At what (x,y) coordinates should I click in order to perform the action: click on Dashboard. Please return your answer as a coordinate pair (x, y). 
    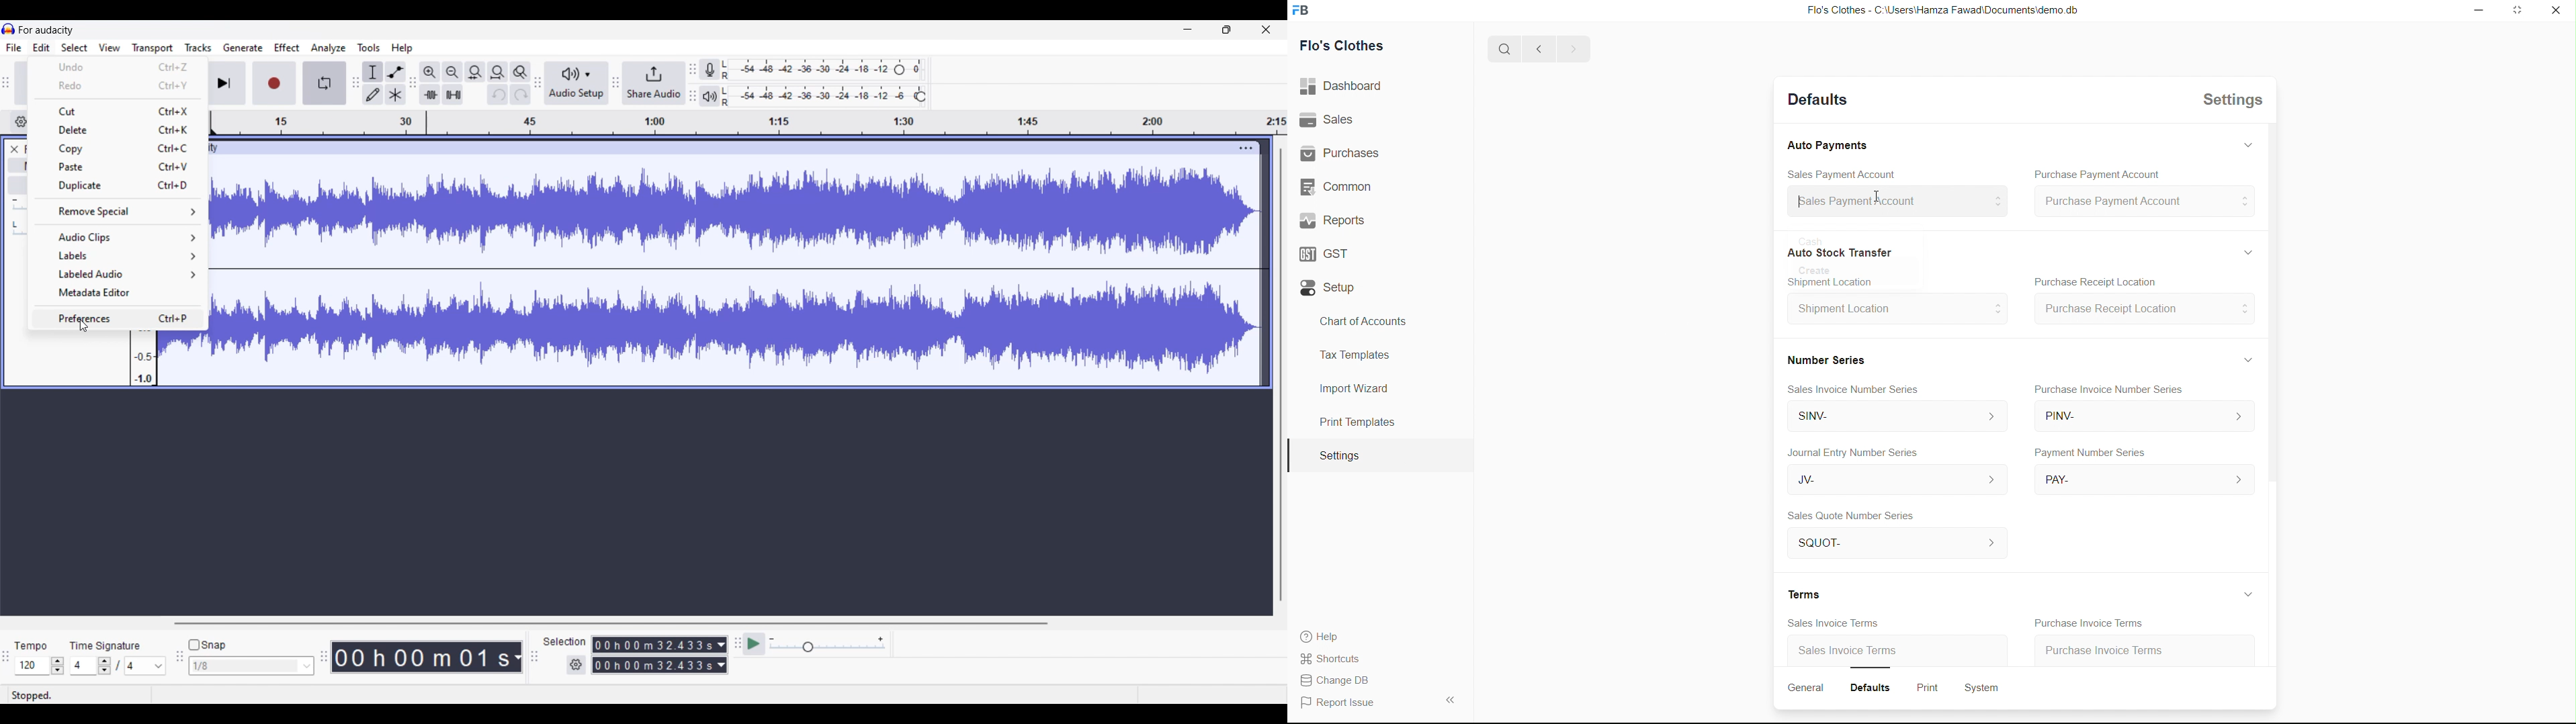
    Looking at the image, I should click on (1346, 87).